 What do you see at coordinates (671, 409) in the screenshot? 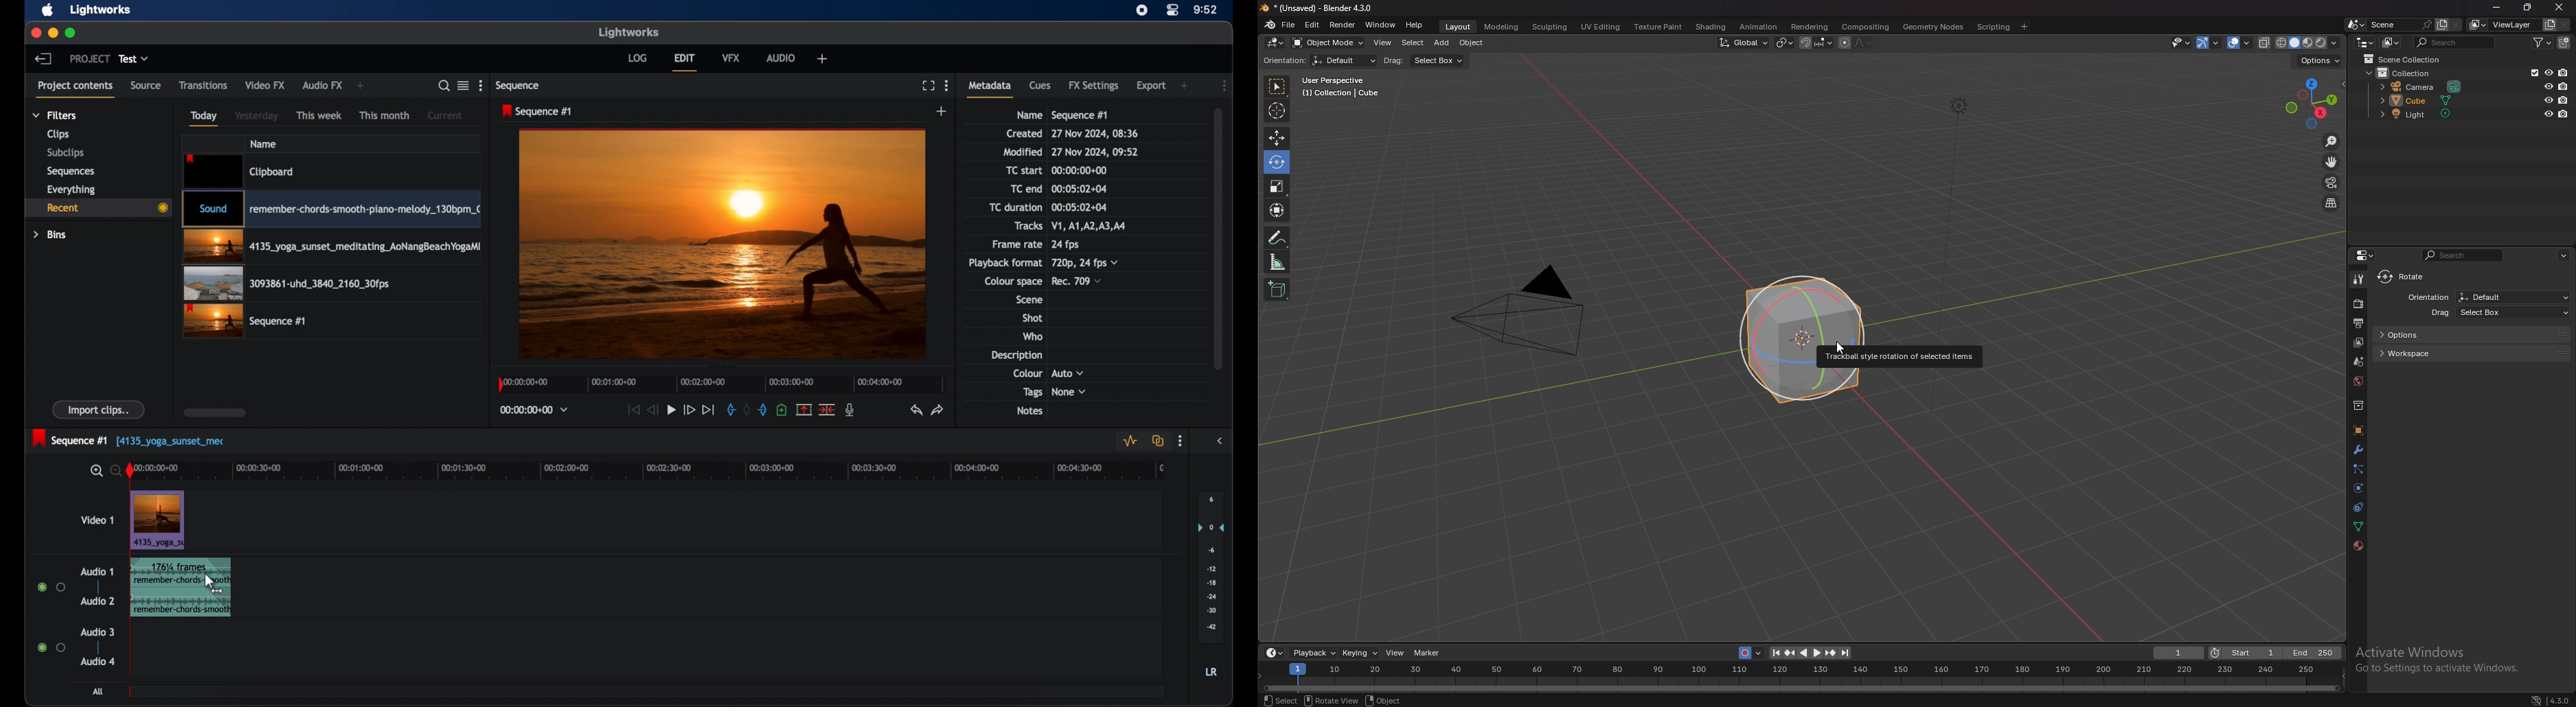
I see `play button` at bounding box center [671, 409].